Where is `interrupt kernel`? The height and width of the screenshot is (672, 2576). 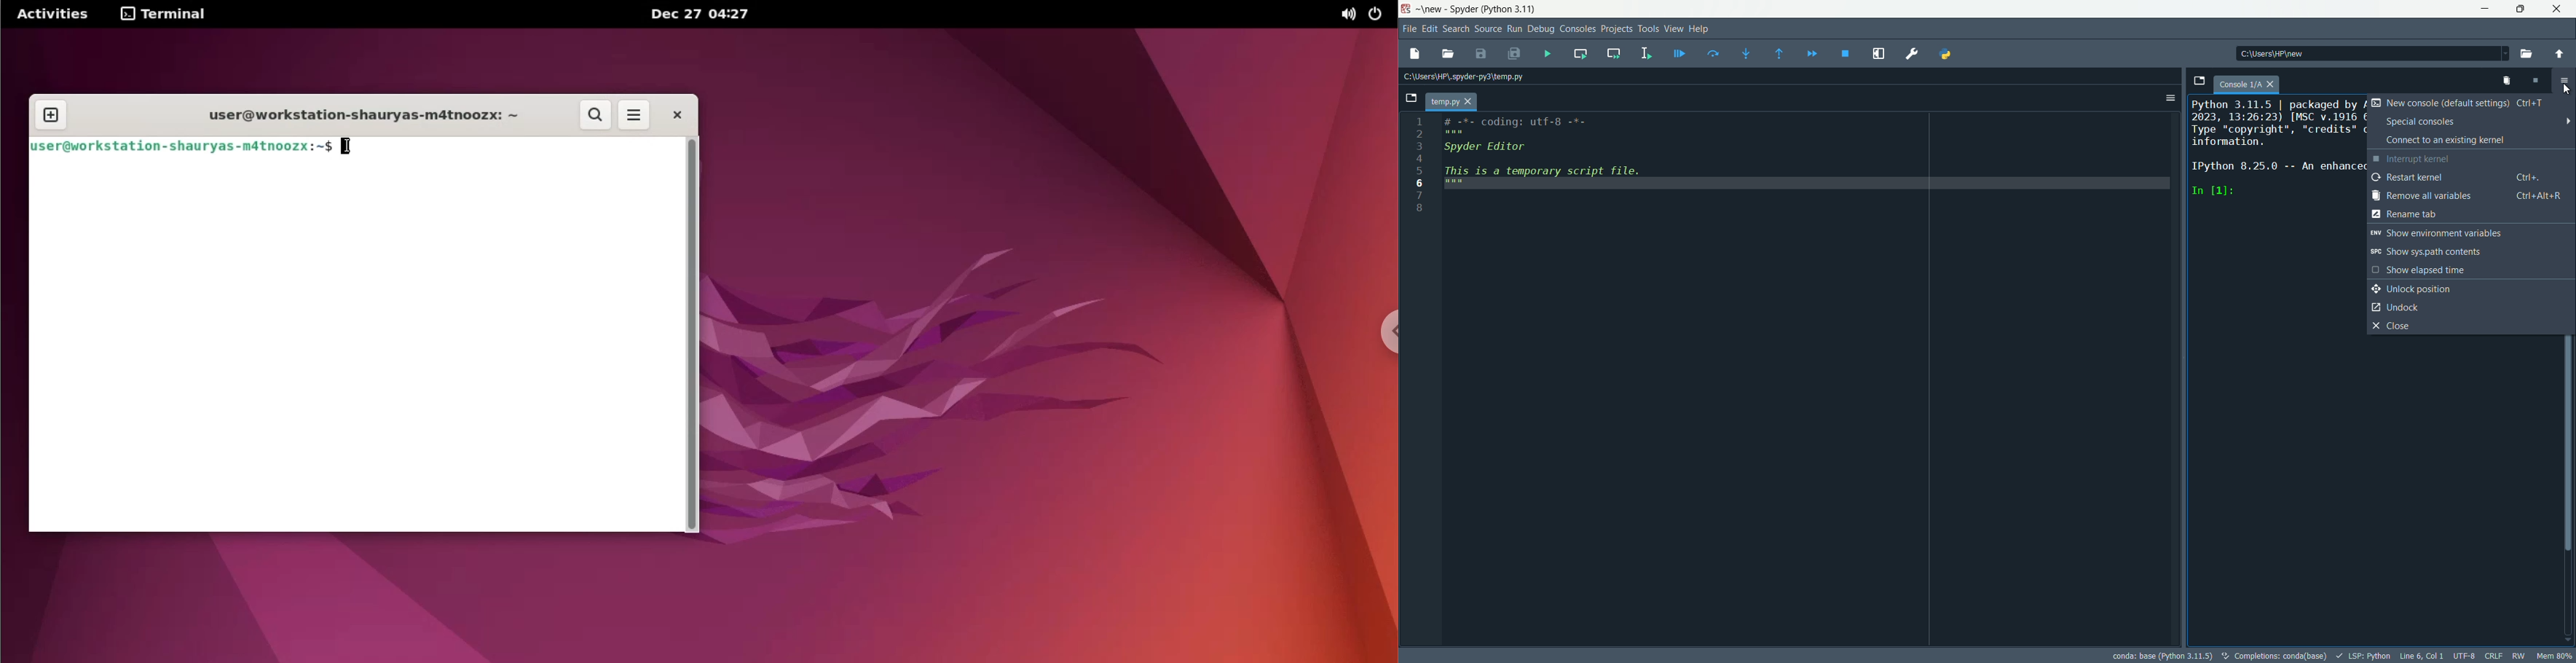
interrupt kernel is located at coordinates (2536, 82).